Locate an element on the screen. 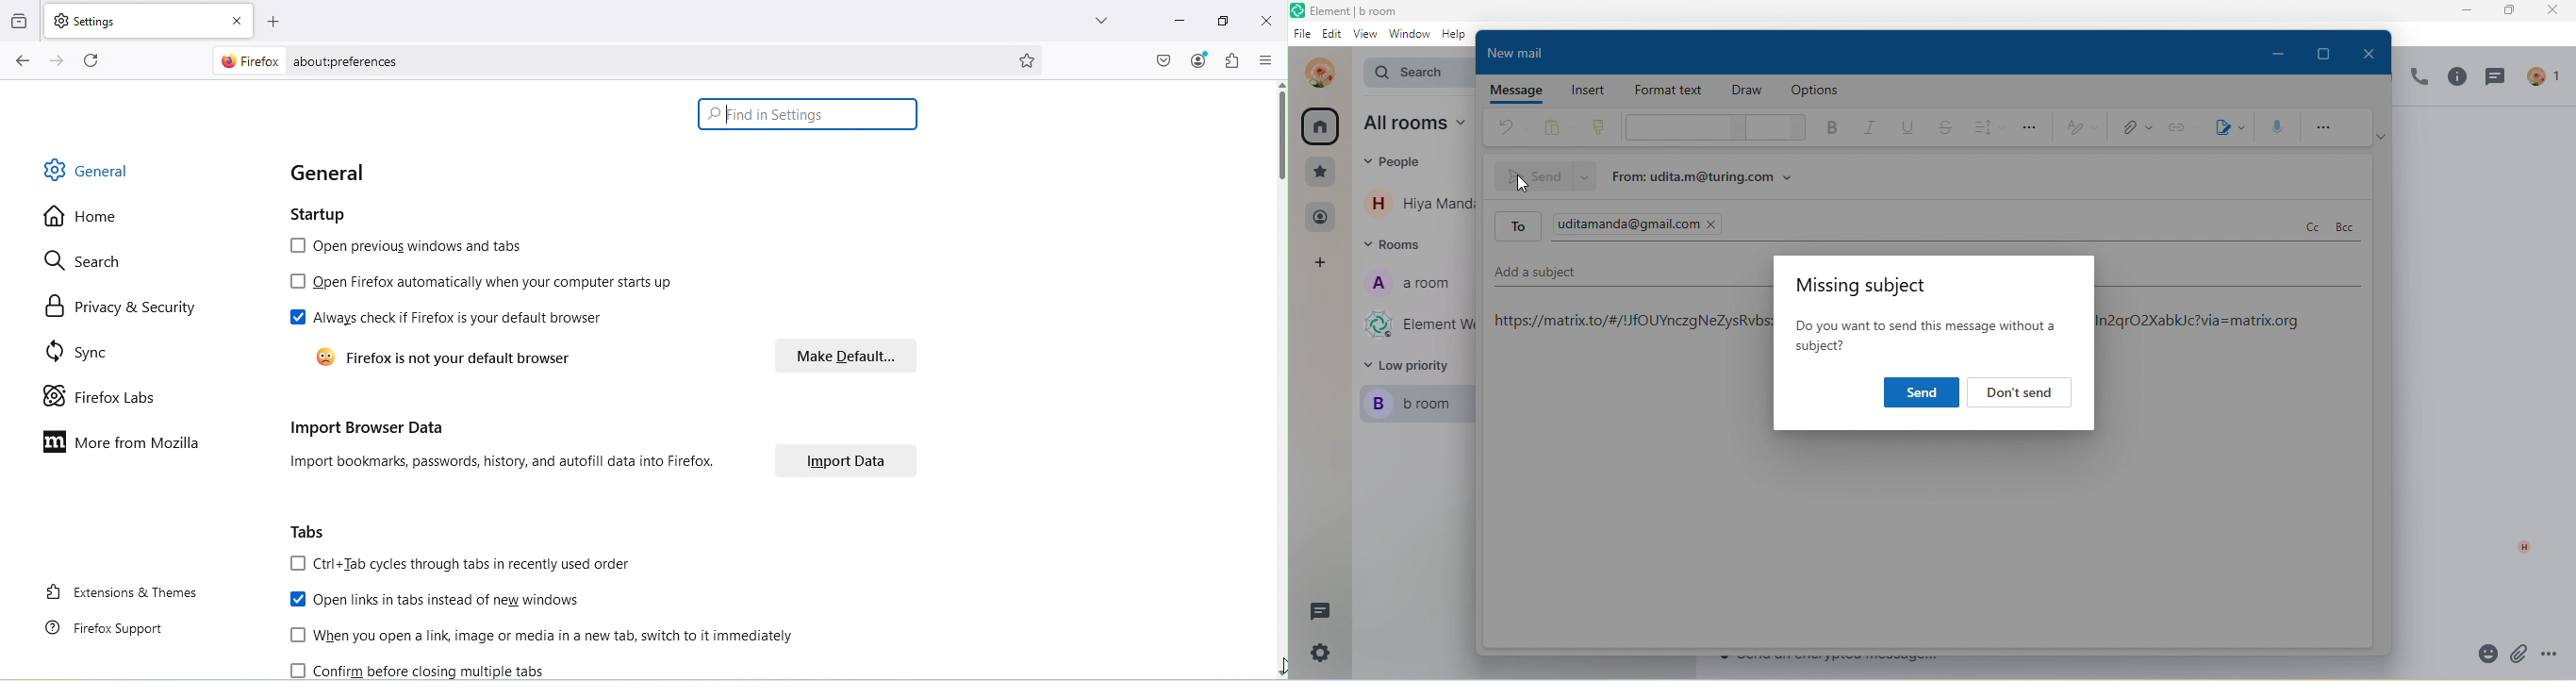  attachment is located at coordinates (2133, 128).